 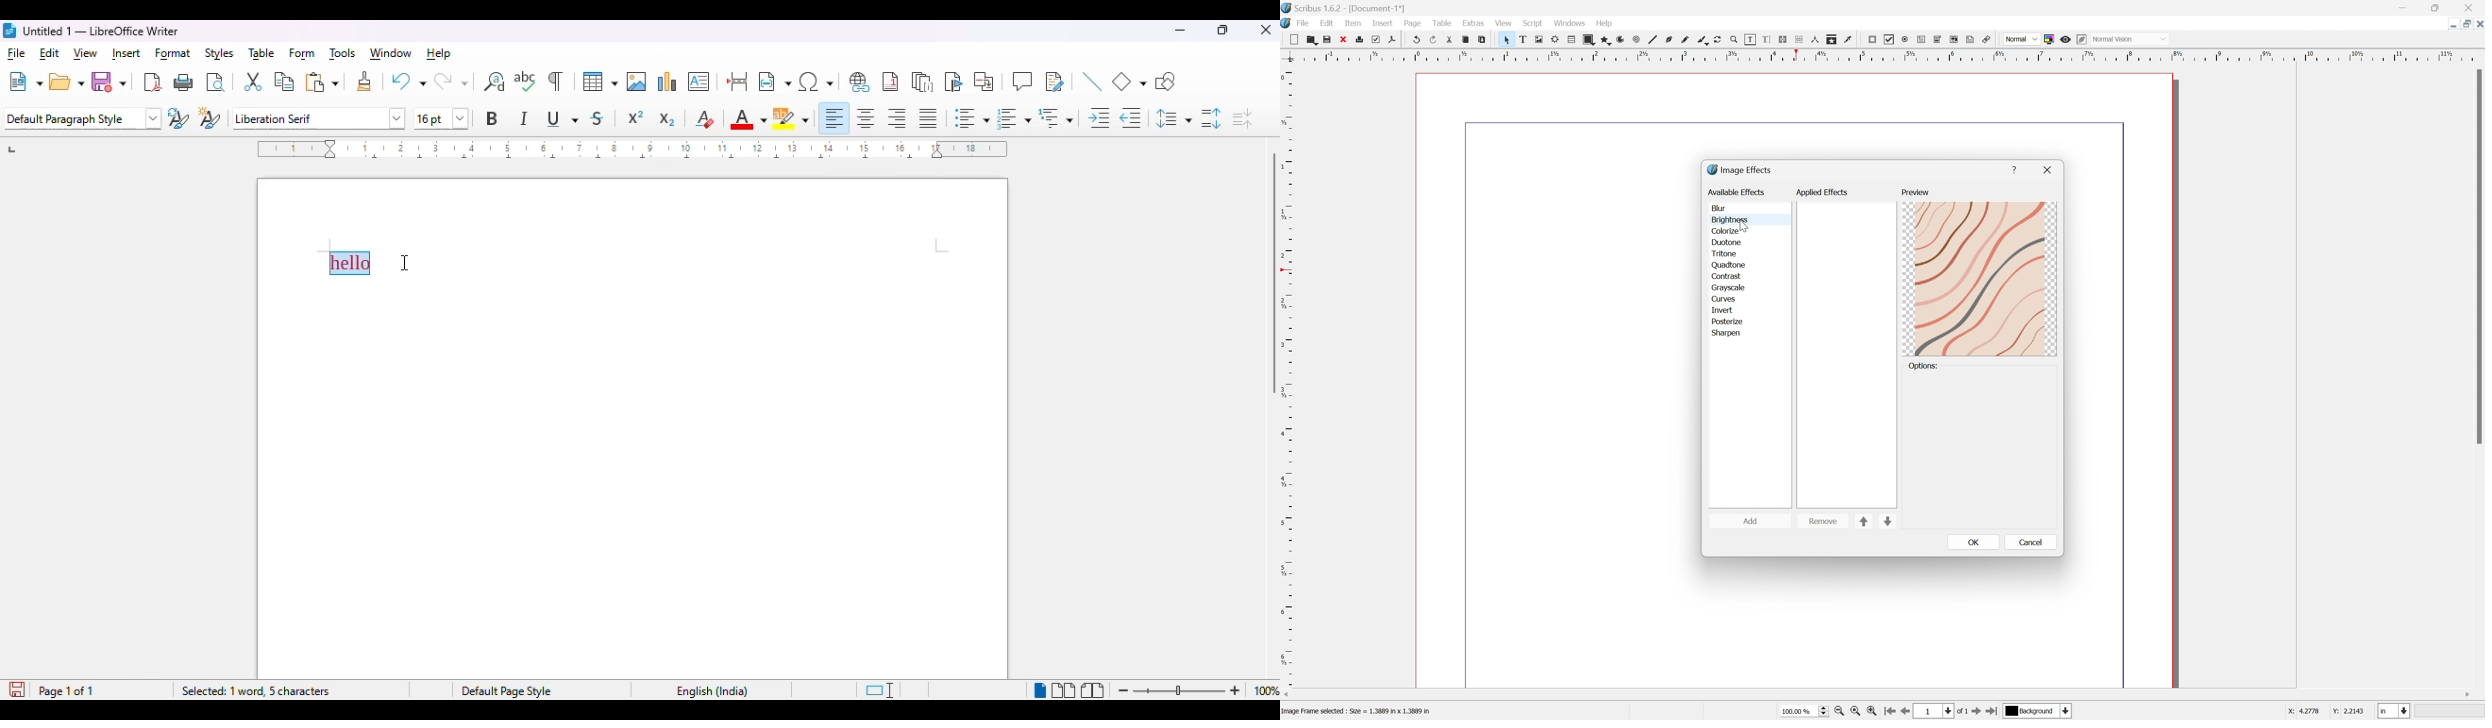 I want to click on font style, so click(x=319, y=118).